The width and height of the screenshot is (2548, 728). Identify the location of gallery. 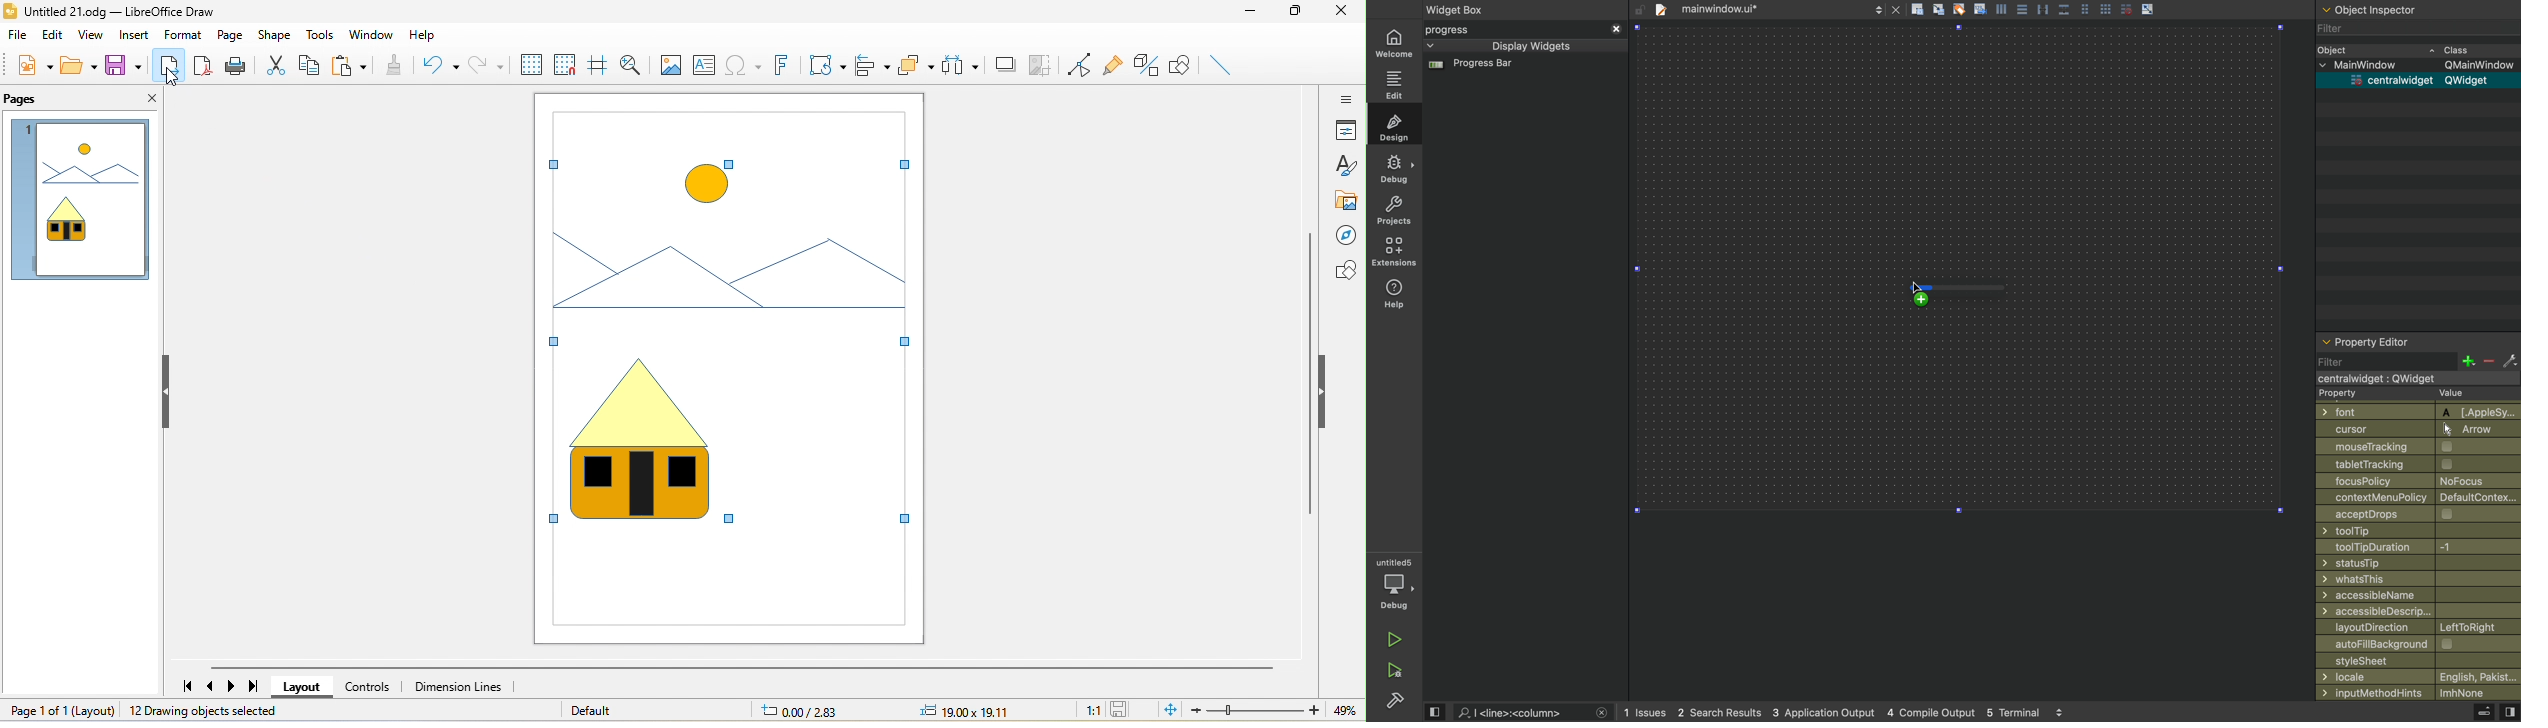
(1344, 201).